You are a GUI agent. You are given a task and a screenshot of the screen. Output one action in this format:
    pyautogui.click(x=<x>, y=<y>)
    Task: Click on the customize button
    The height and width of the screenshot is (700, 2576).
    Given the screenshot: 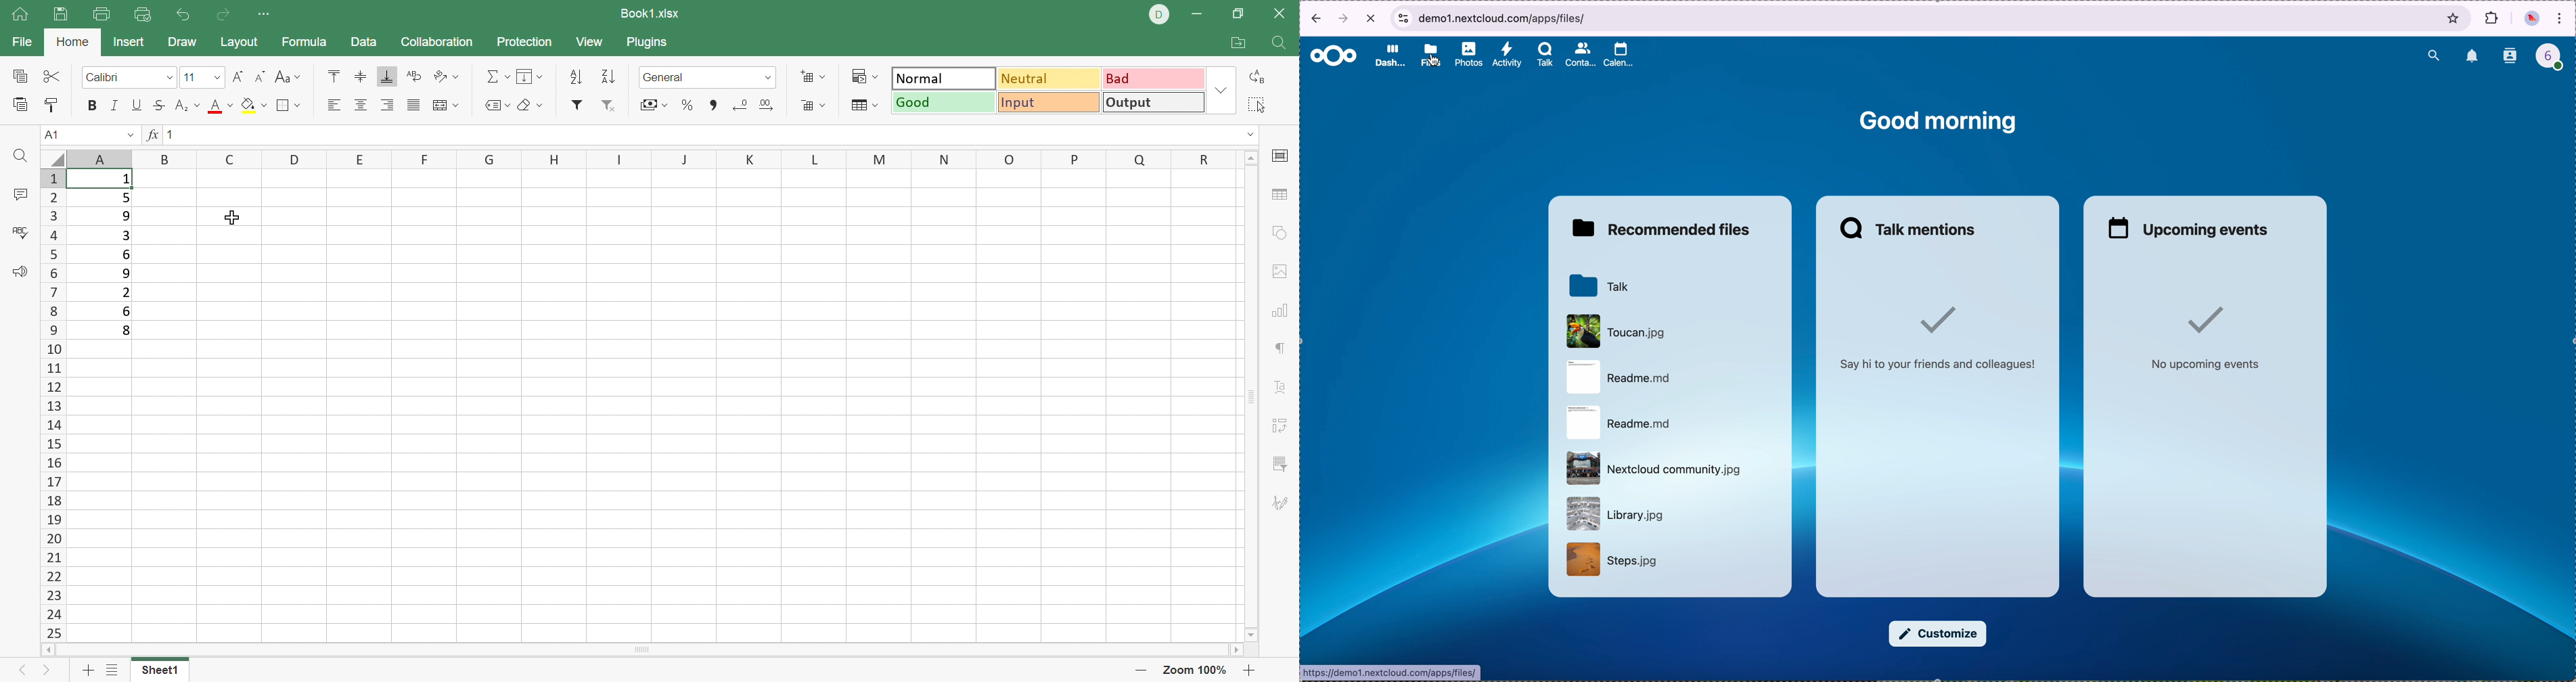 What is the action you would take?
    pyautogui.click(x=1938, y=634)
    